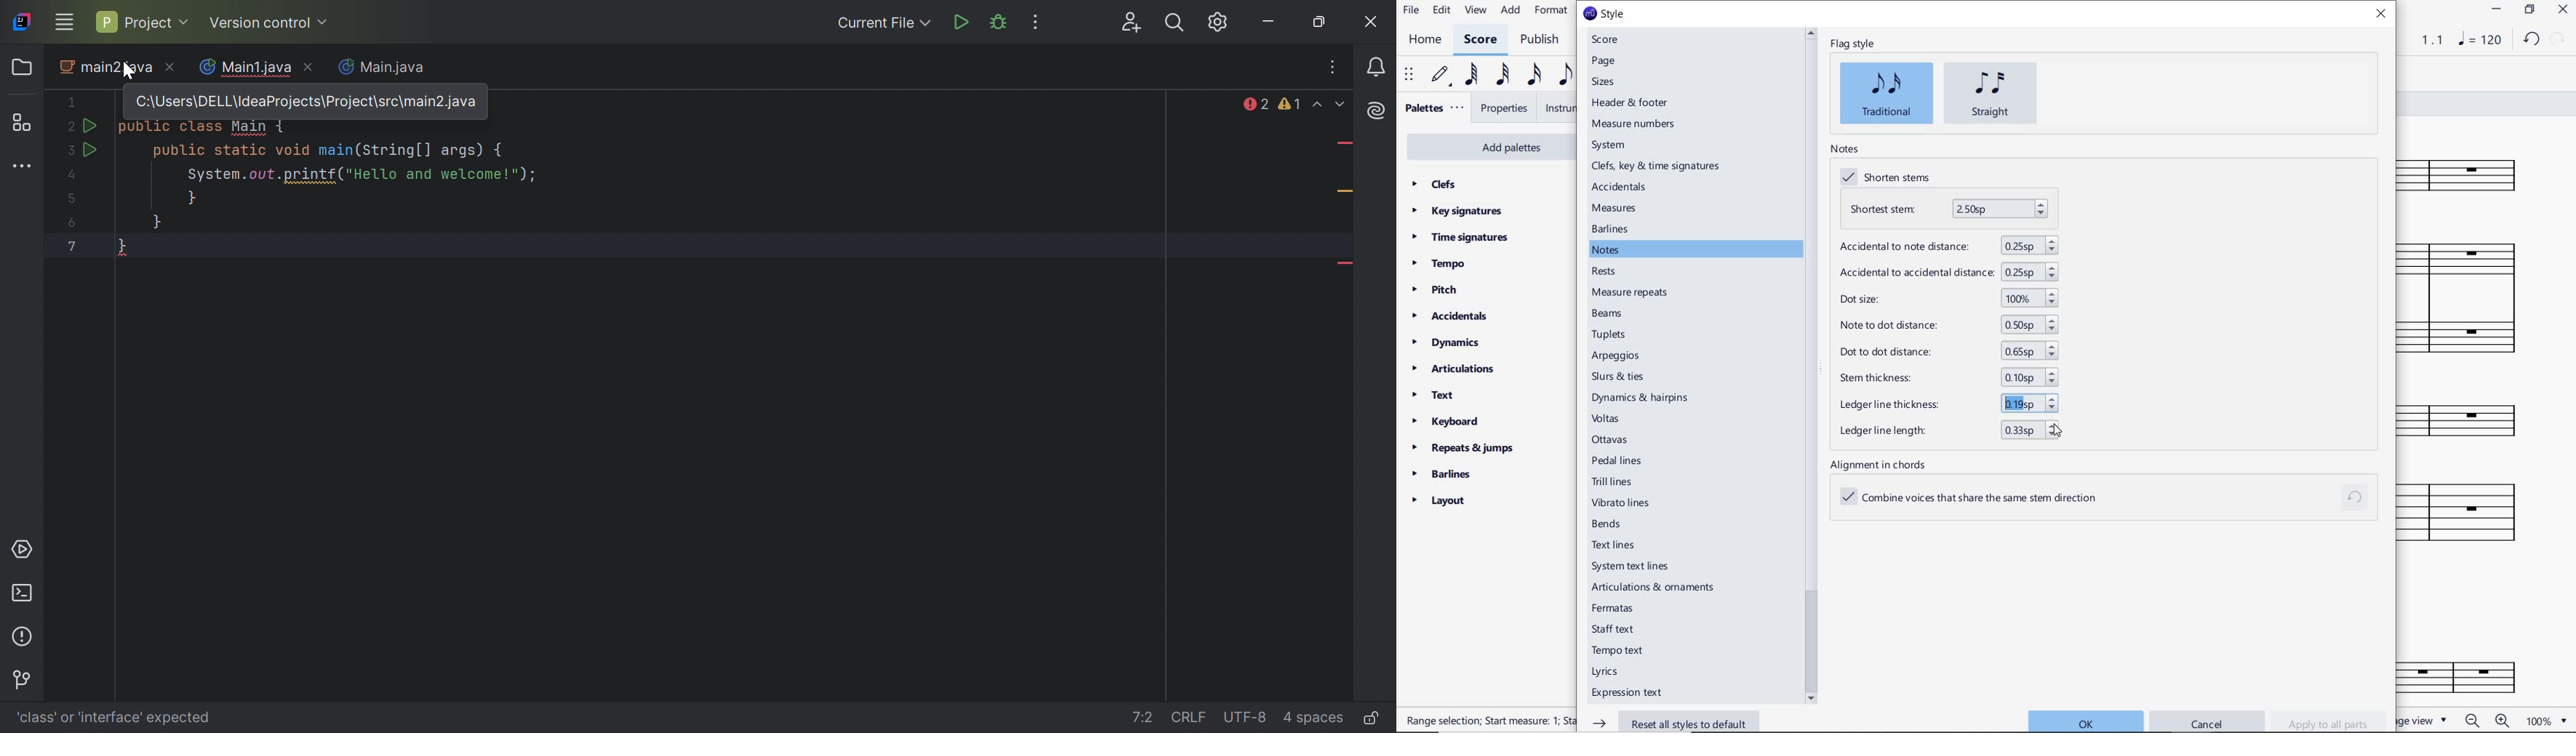 The width and height of the screenshot is (2576, 756). I want to click on edit, so click(1441, 10).